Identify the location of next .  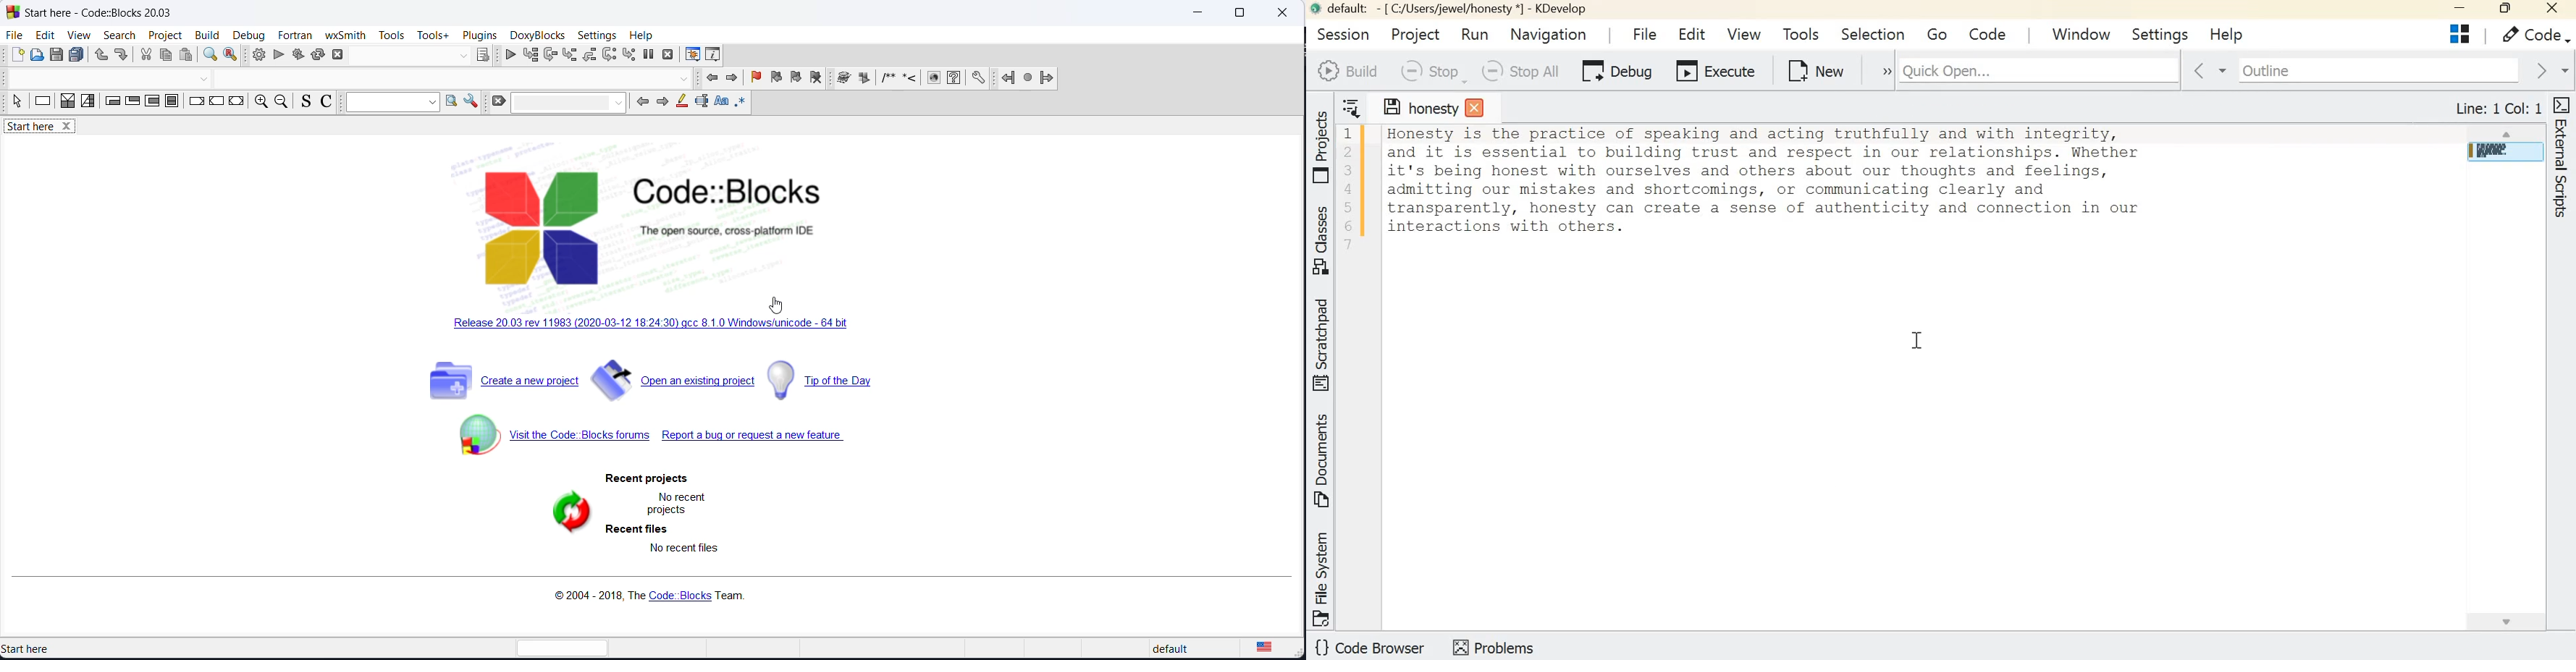
(661, 103).